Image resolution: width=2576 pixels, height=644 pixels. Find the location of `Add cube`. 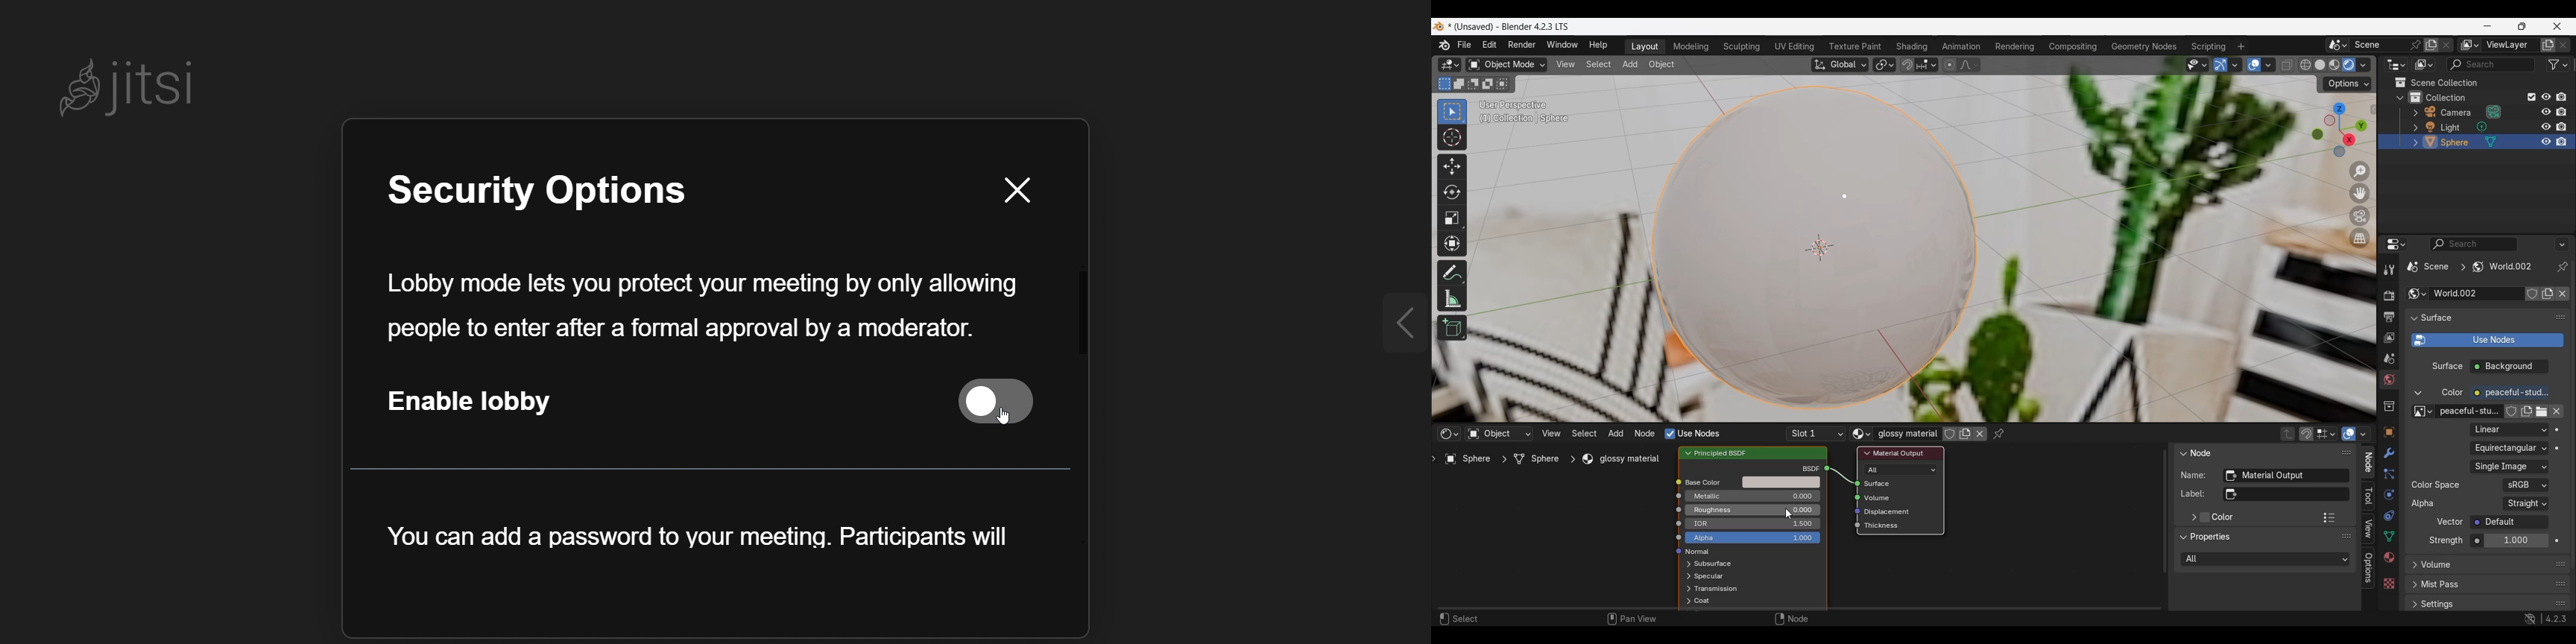

Add cube is located at coordinates (1453, 327).